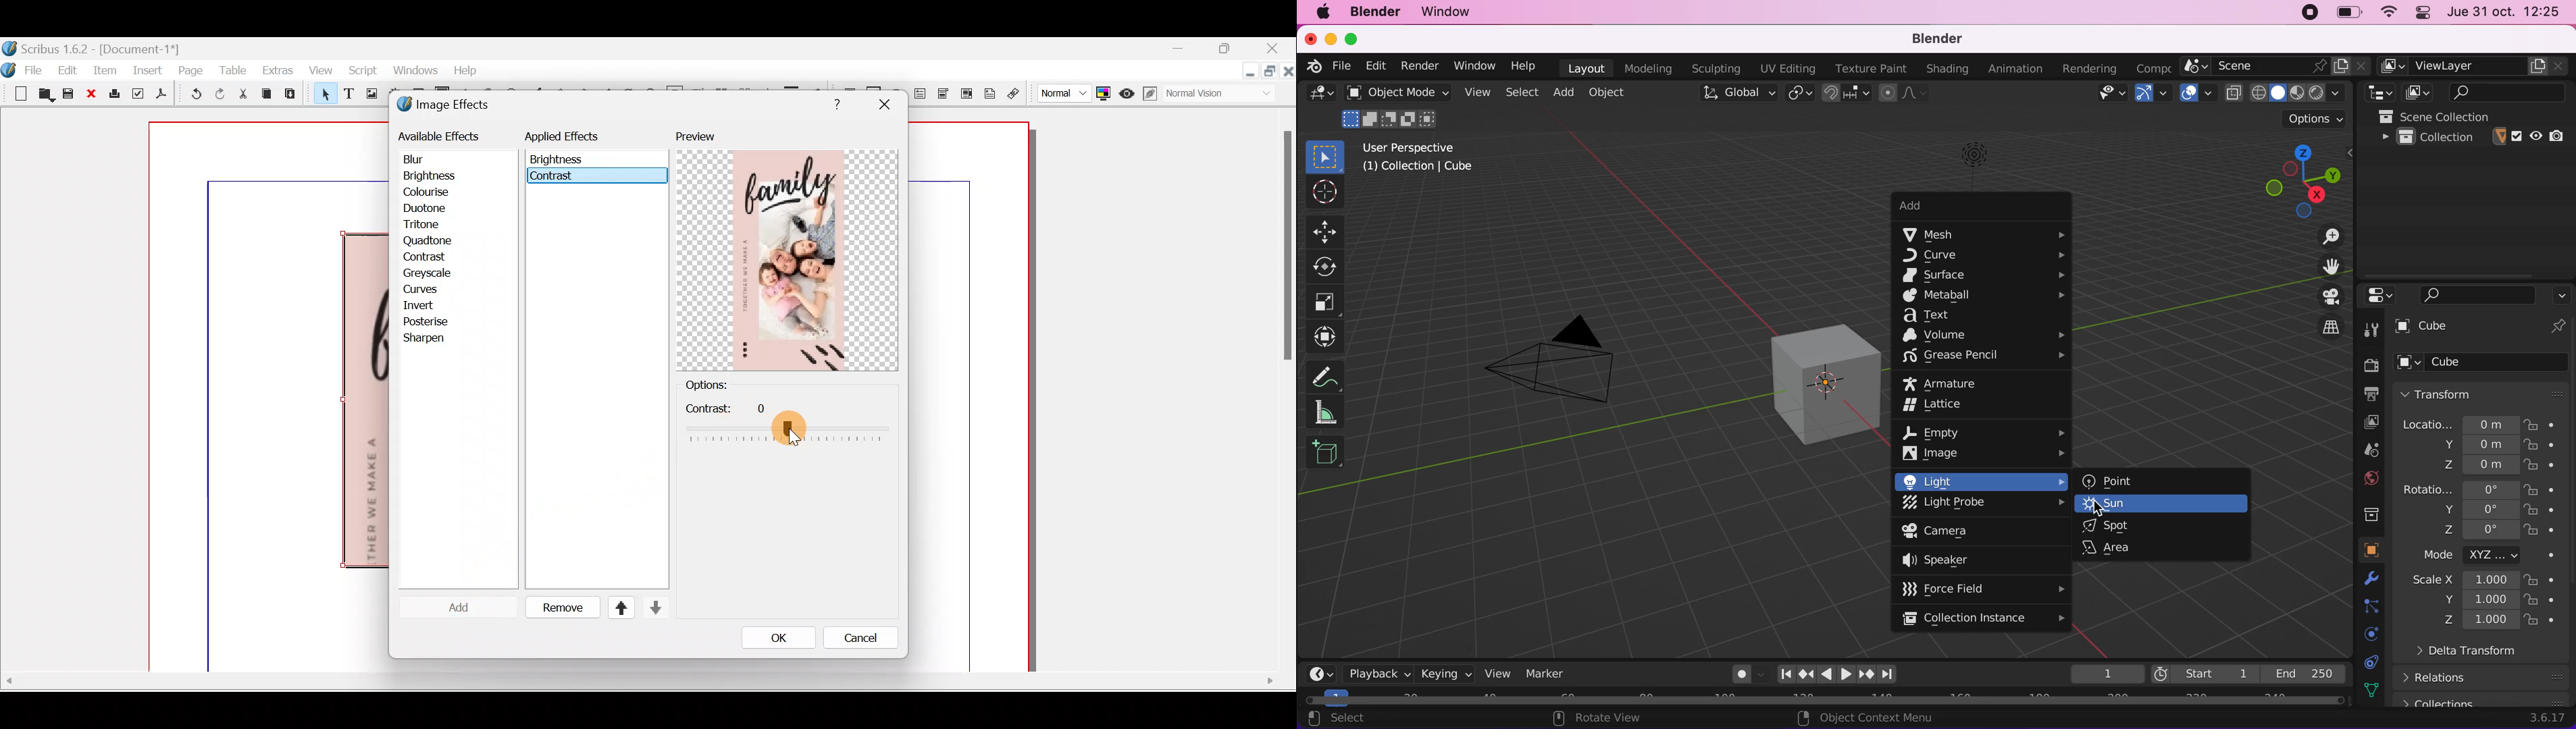 This screenshot has width=2576, height=756. I want to click on playback, so click(1373, 673).